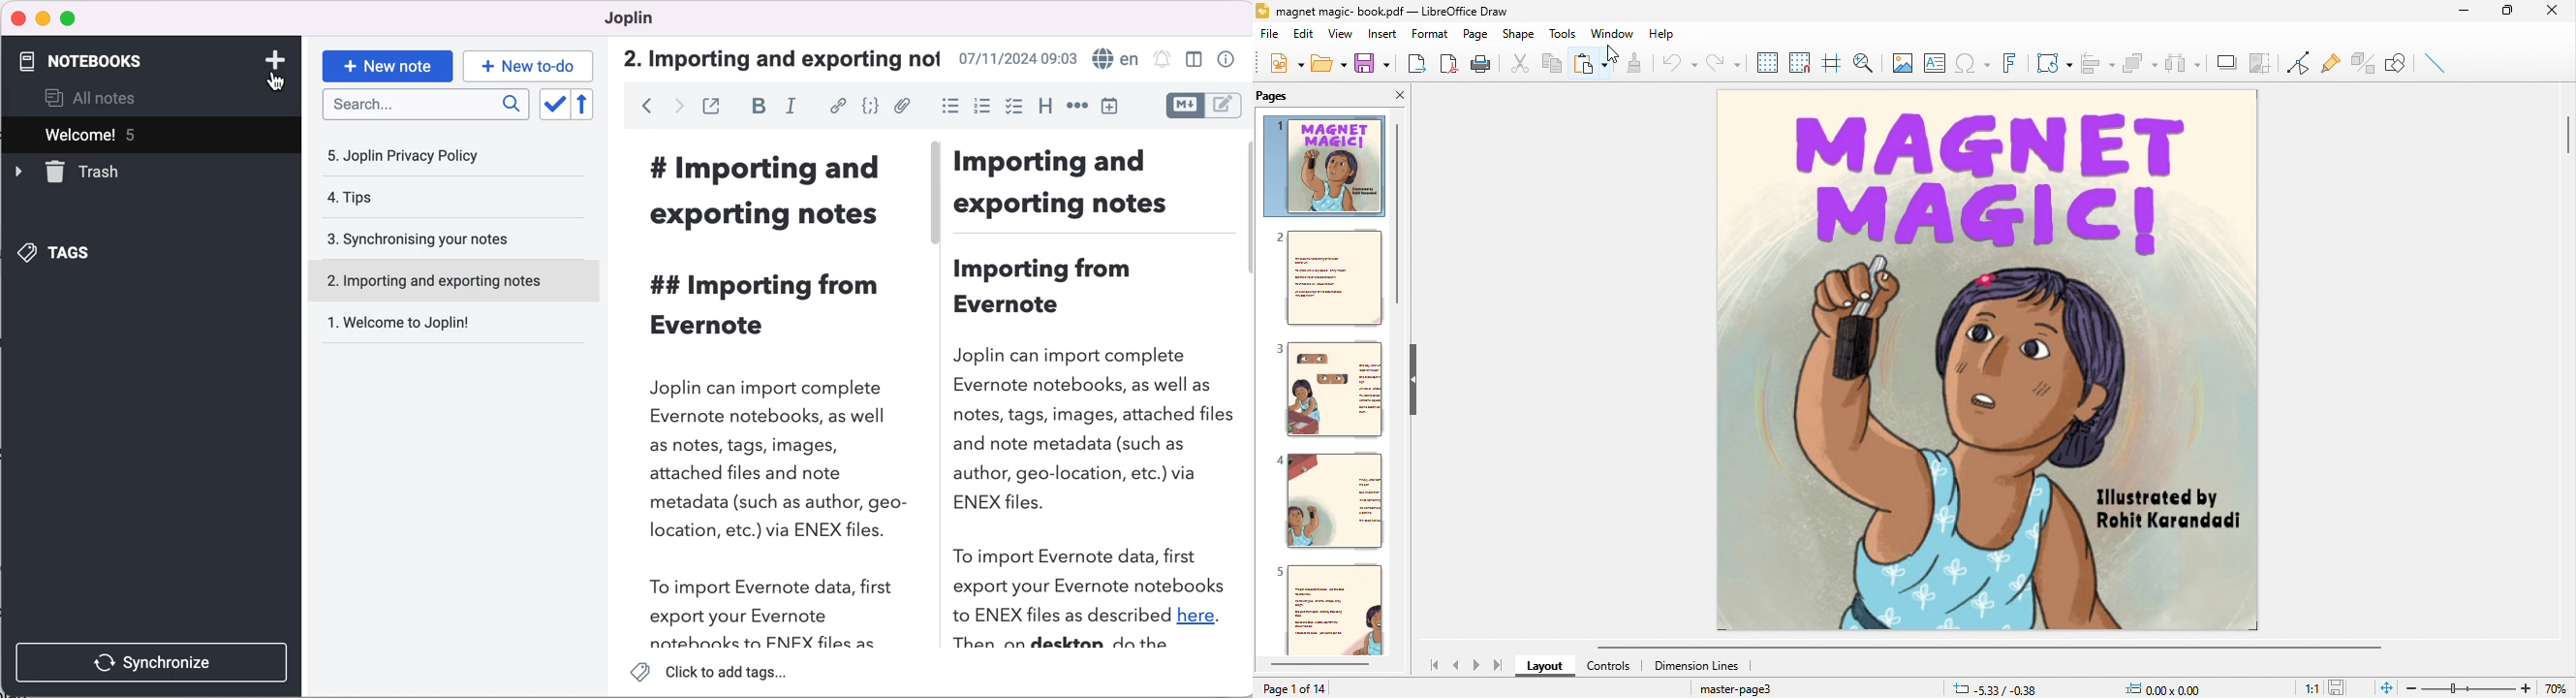  What do you see at coordinates (65, 255) in the screenshot?
I see `tags` at bounding box center [65, 255].